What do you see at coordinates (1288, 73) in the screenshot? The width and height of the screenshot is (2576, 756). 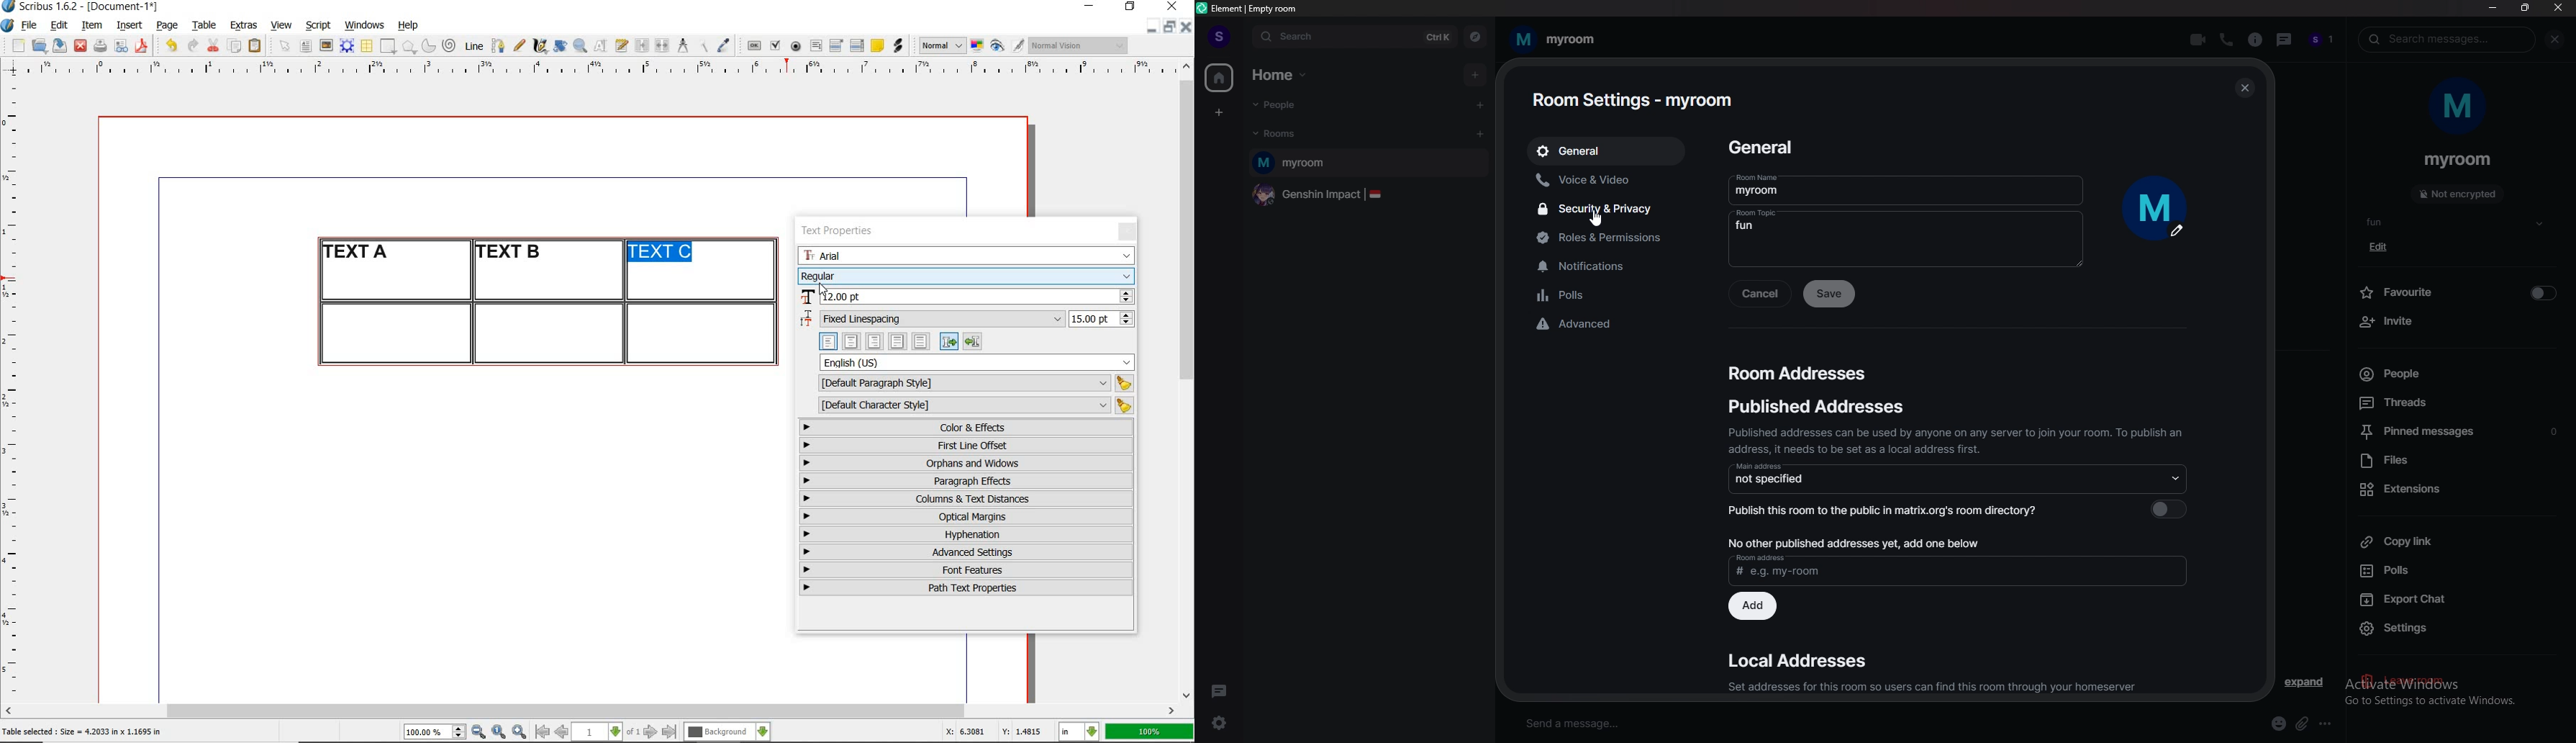 I see `home` at bounding box center [1288, 73].